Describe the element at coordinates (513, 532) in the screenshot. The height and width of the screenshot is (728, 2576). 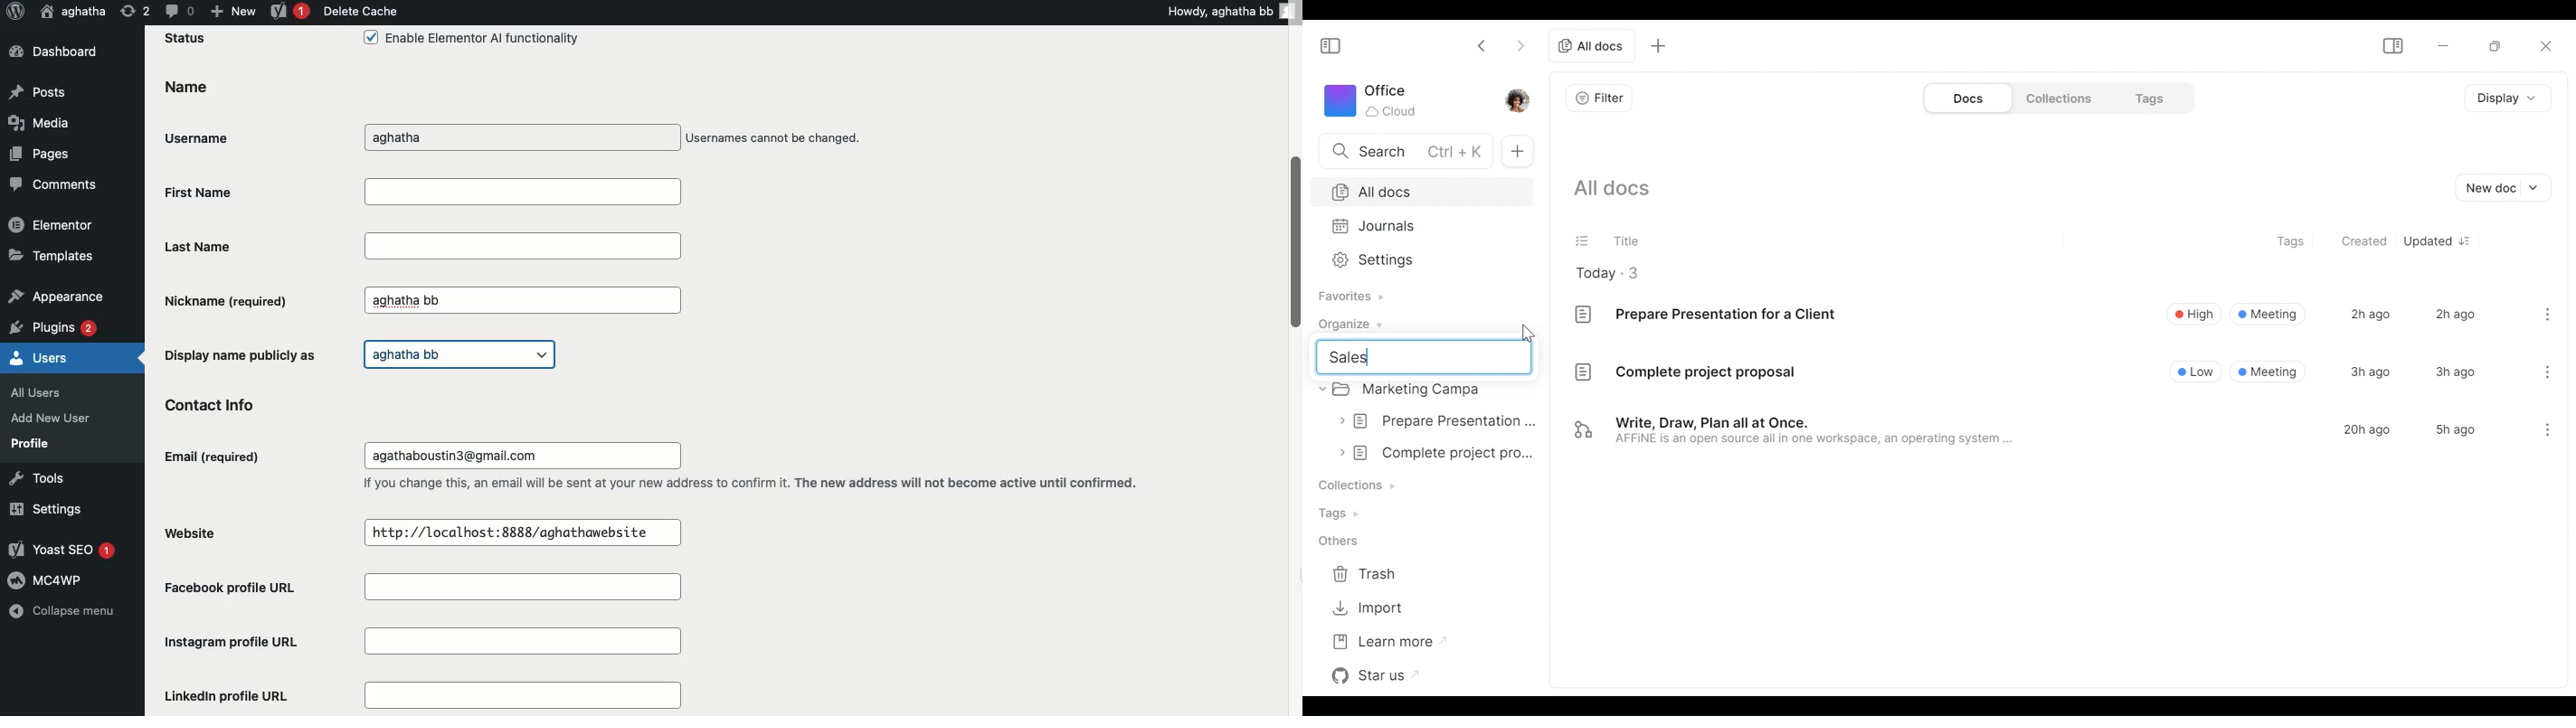
I see `http://localhost:8888/aghathawebsite` at that location.